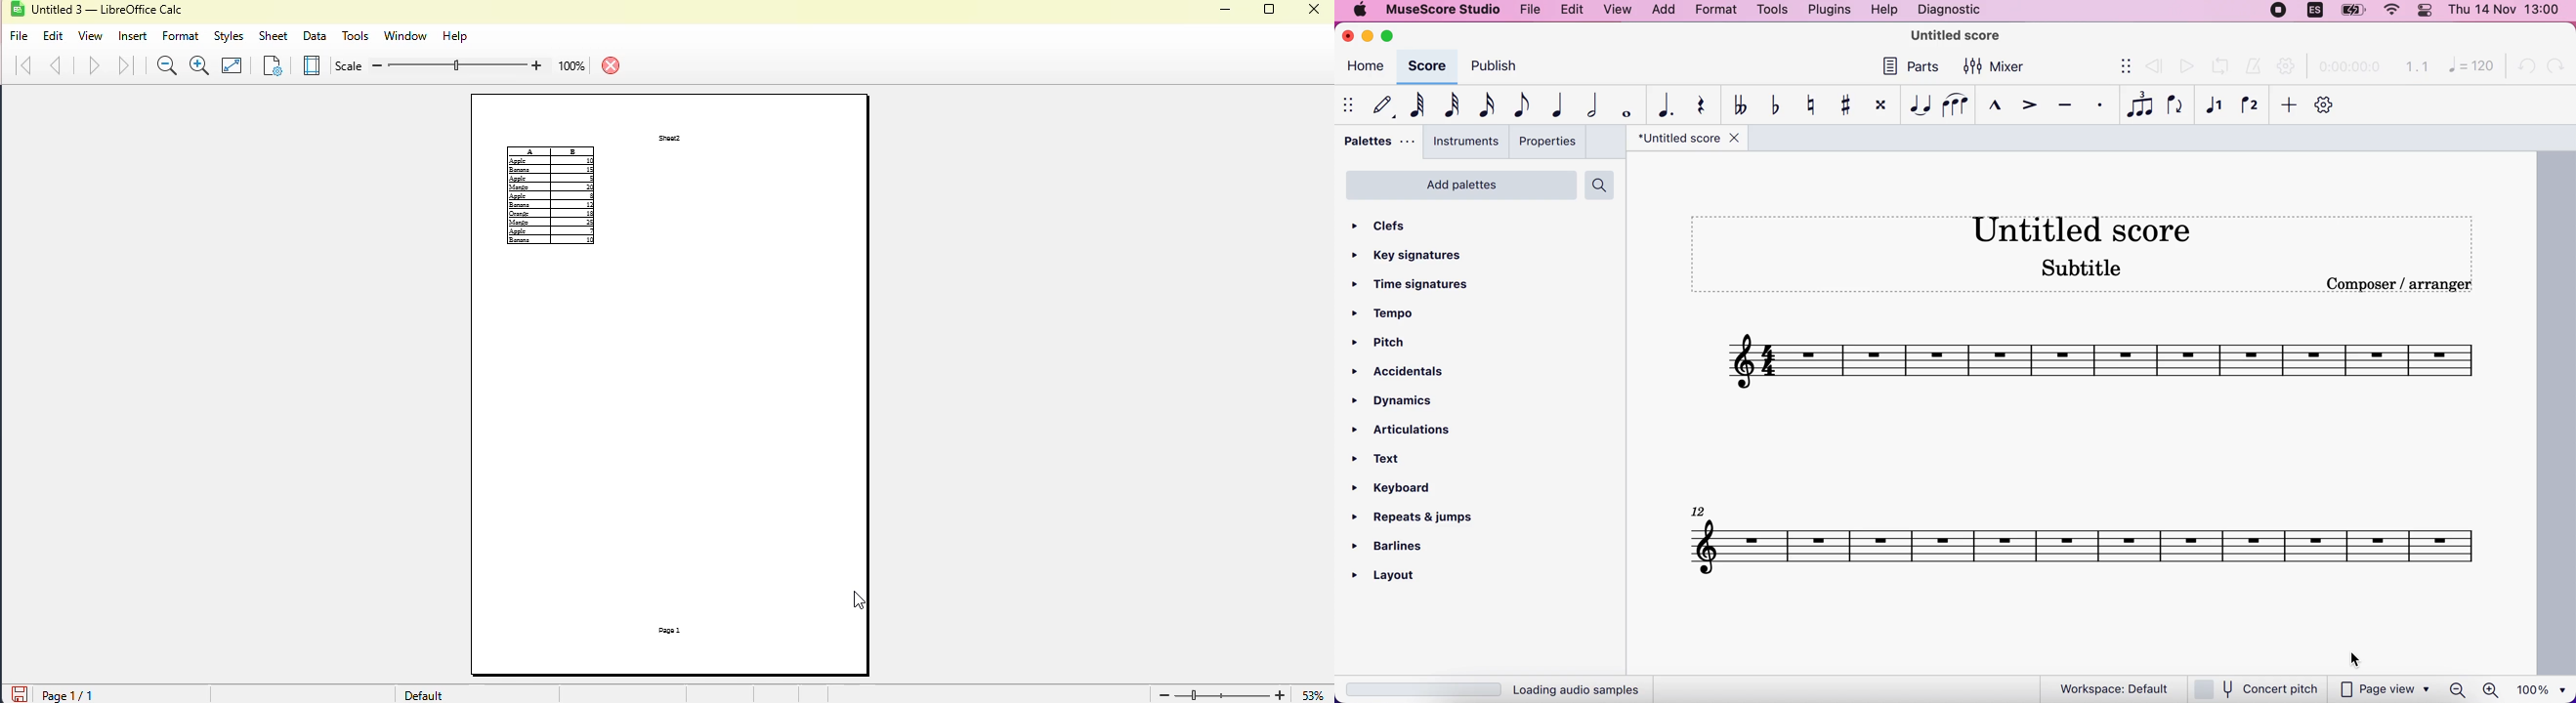  I want to click on thu 14 nov 13:00, so click(2505, 11).